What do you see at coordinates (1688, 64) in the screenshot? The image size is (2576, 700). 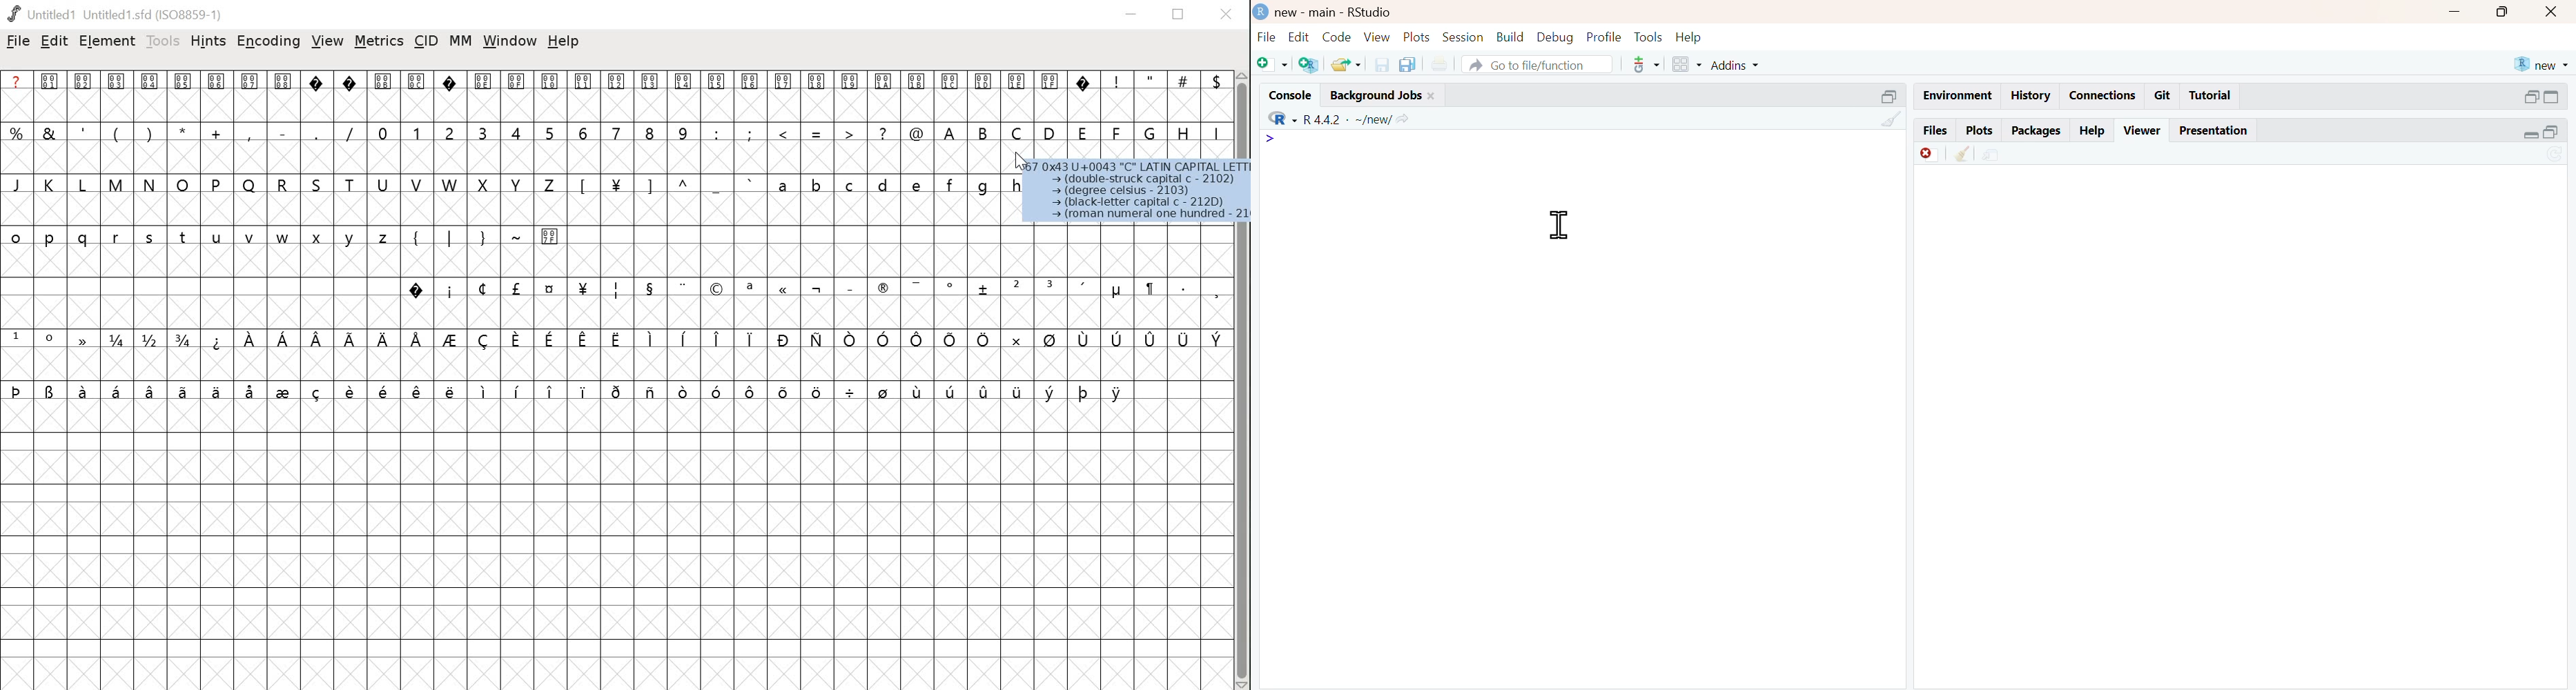 I see `grid` at bounding box center [1688, 64].